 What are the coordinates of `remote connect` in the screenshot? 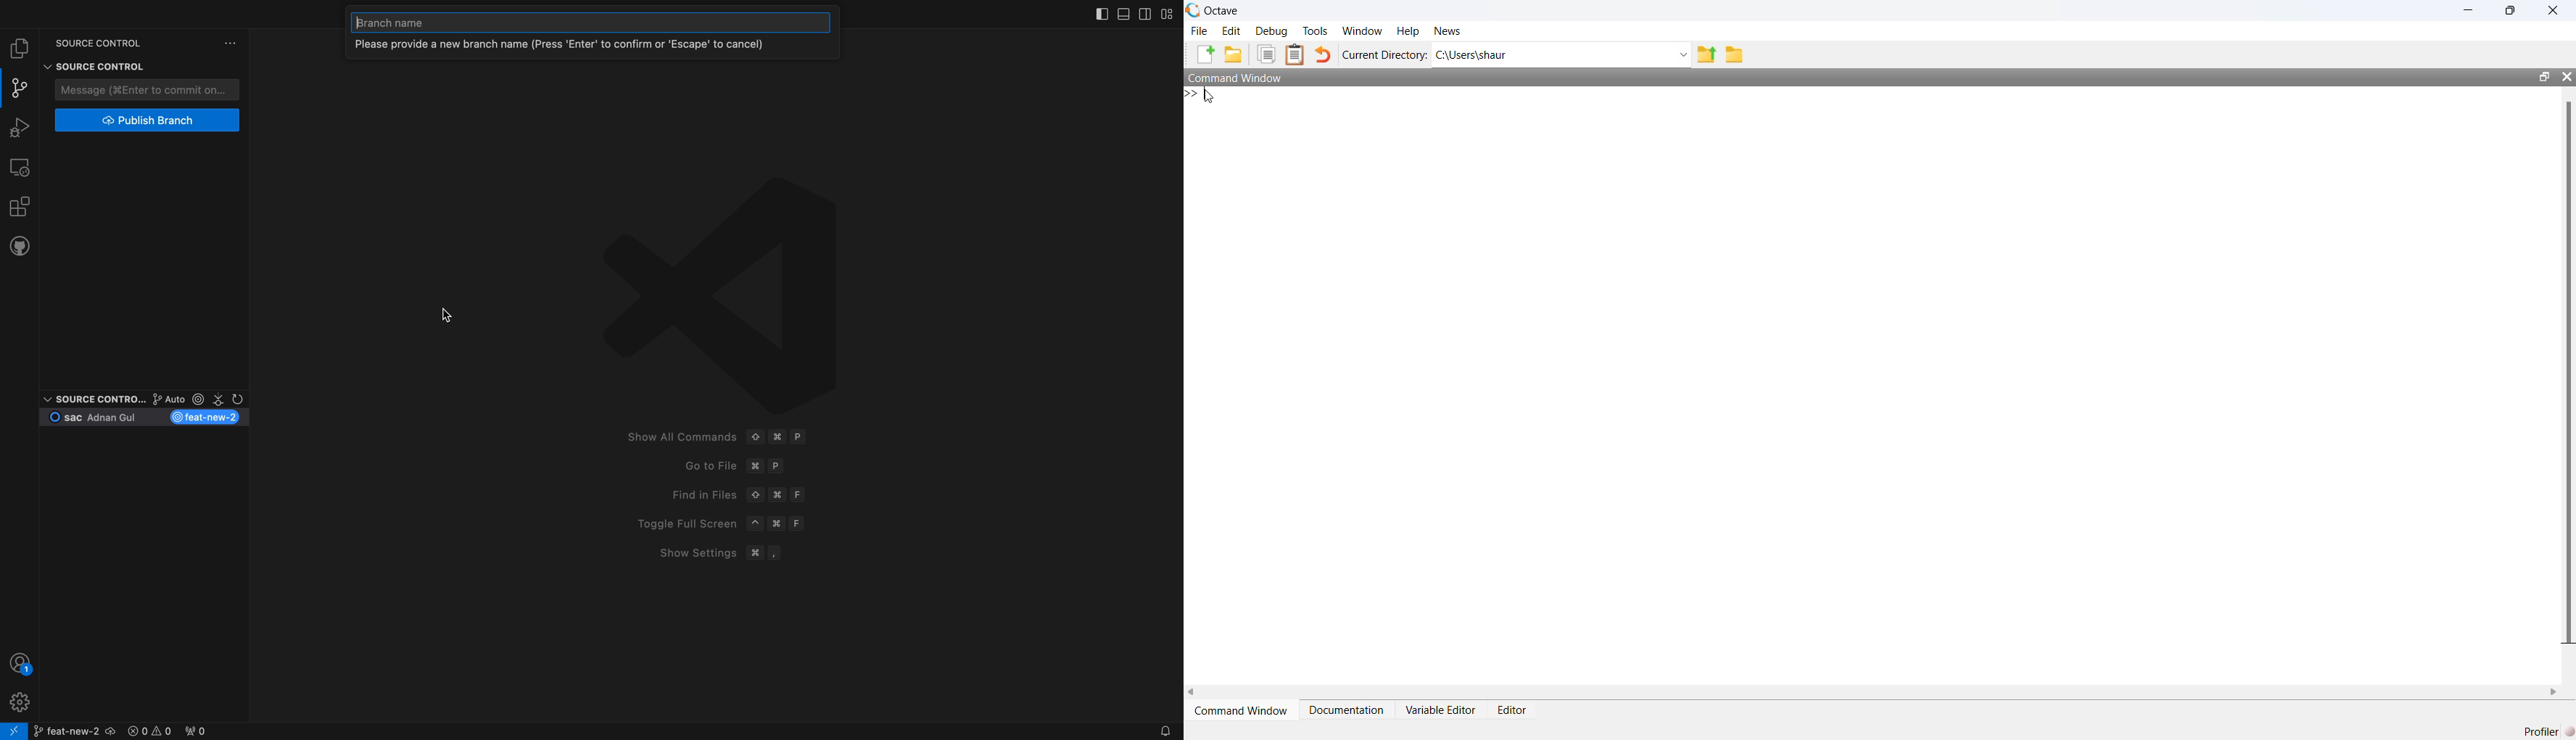 It's located at (14, 731).